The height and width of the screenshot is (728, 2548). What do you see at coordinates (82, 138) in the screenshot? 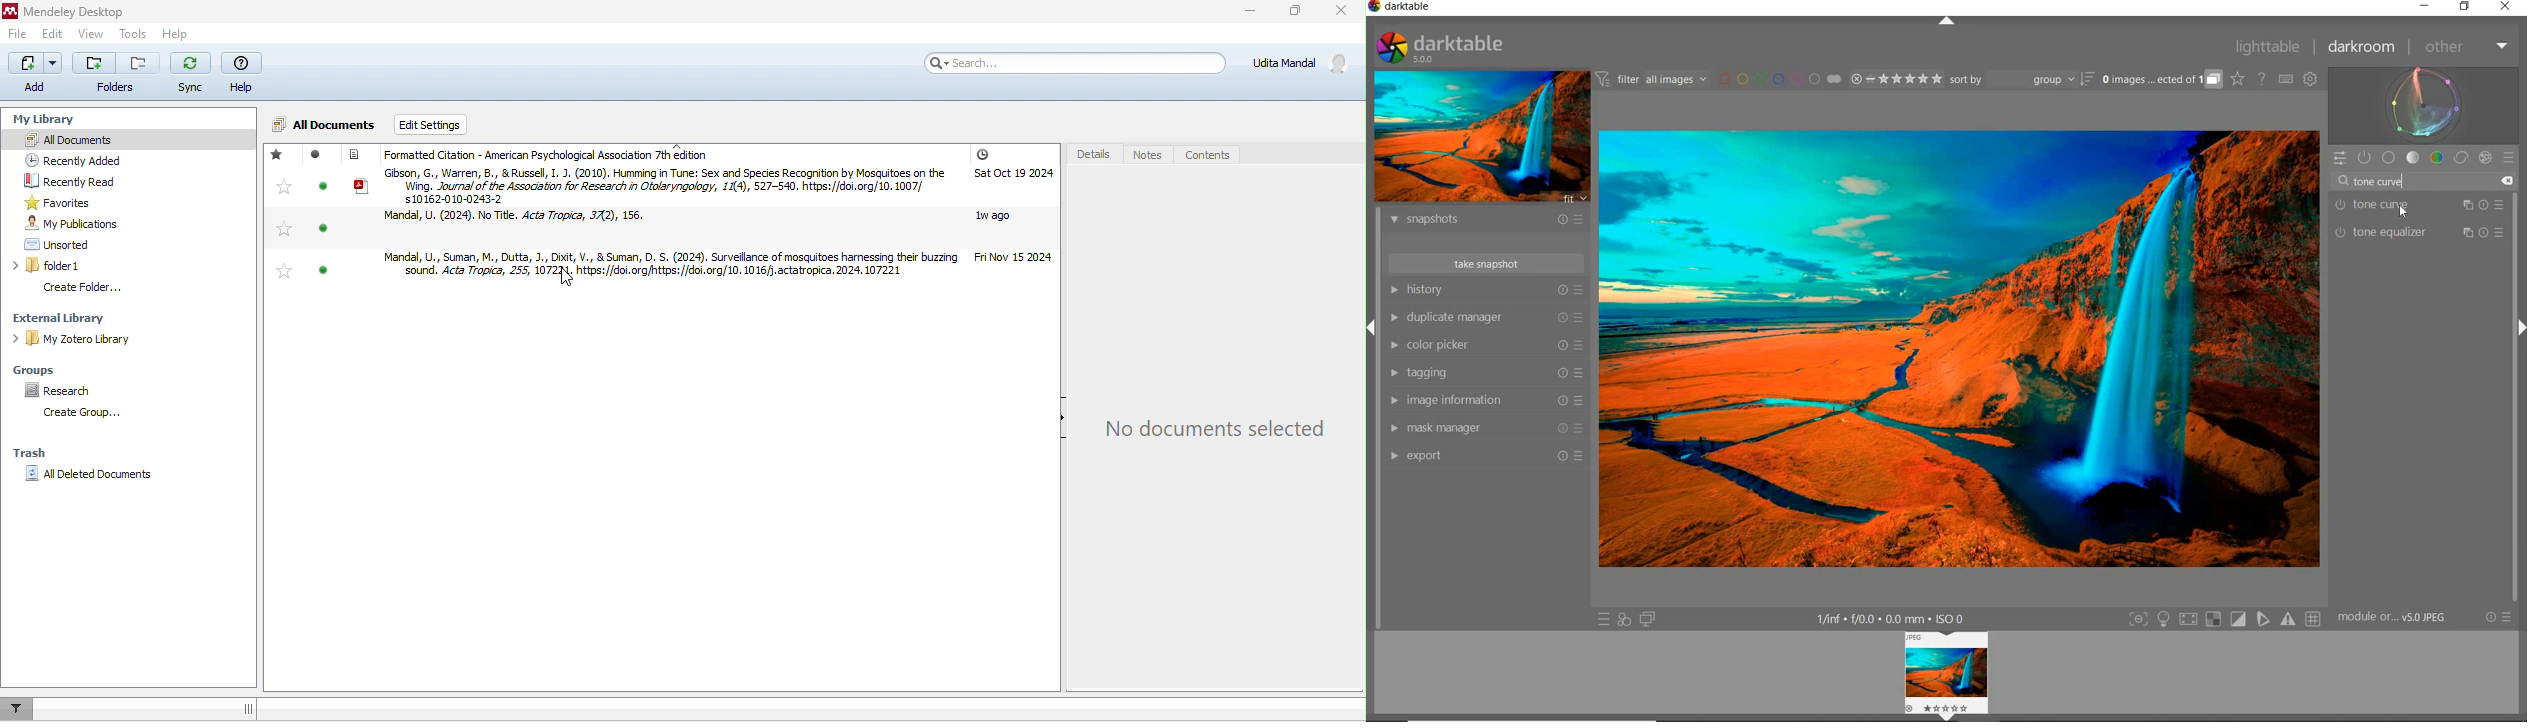
I see `all documents` at bounding box center [82, 138].